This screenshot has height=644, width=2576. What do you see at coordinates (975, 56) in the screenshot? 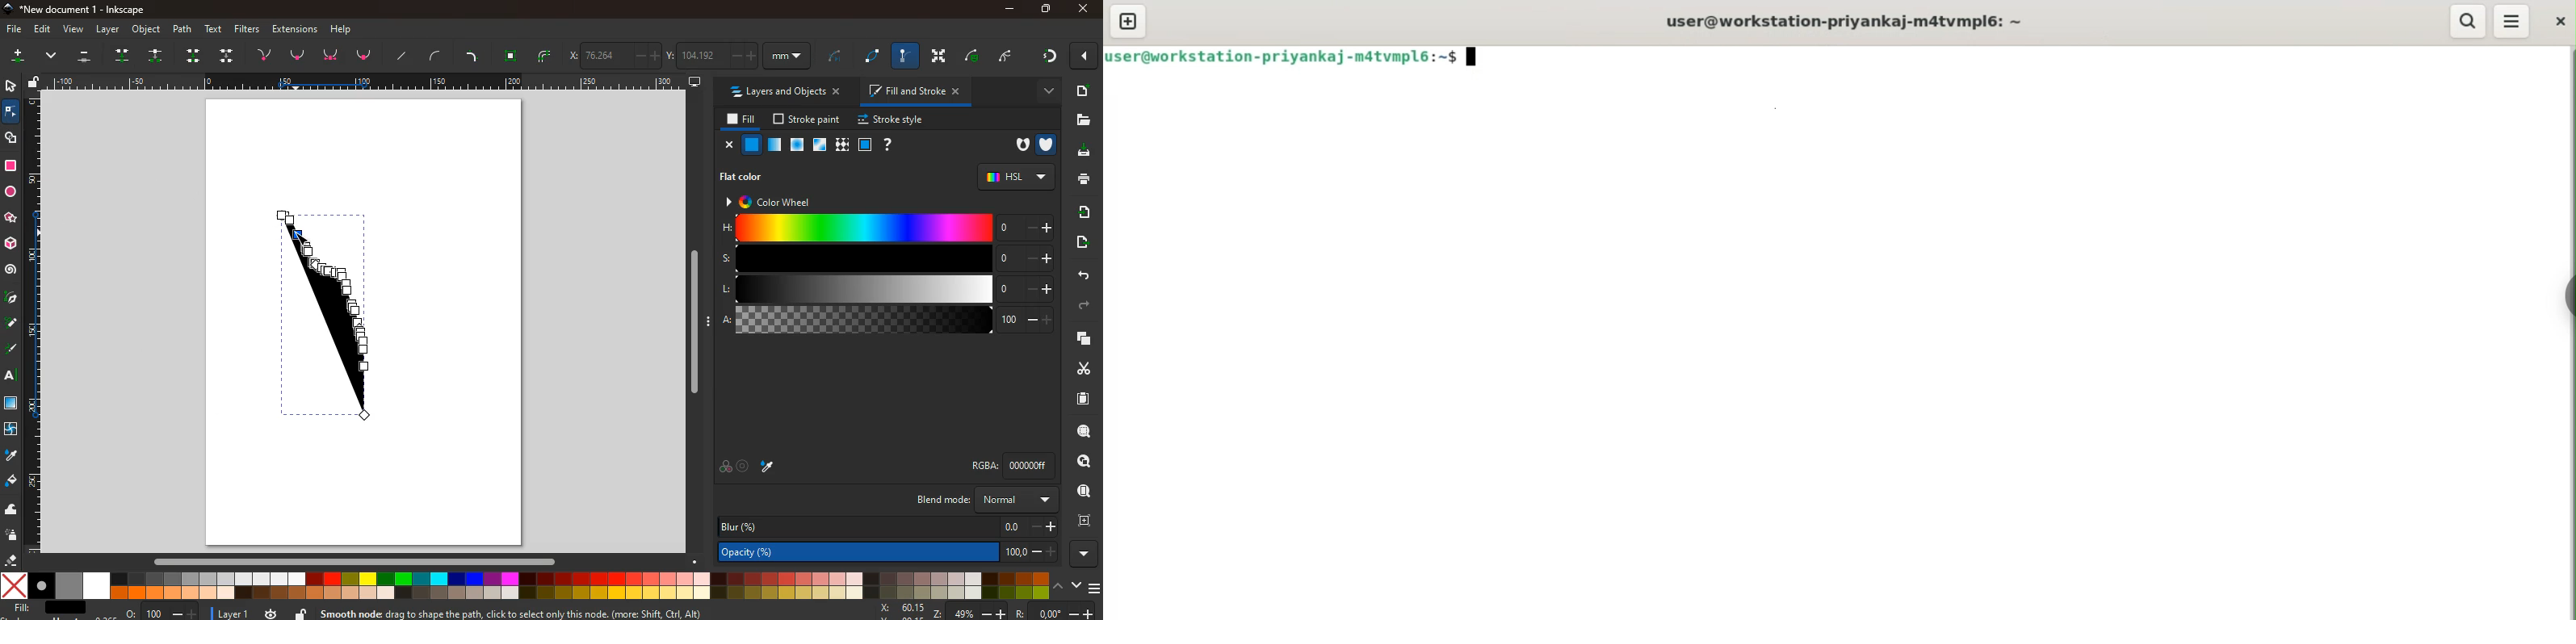
I see `curve` at bounding box center [975, 56].